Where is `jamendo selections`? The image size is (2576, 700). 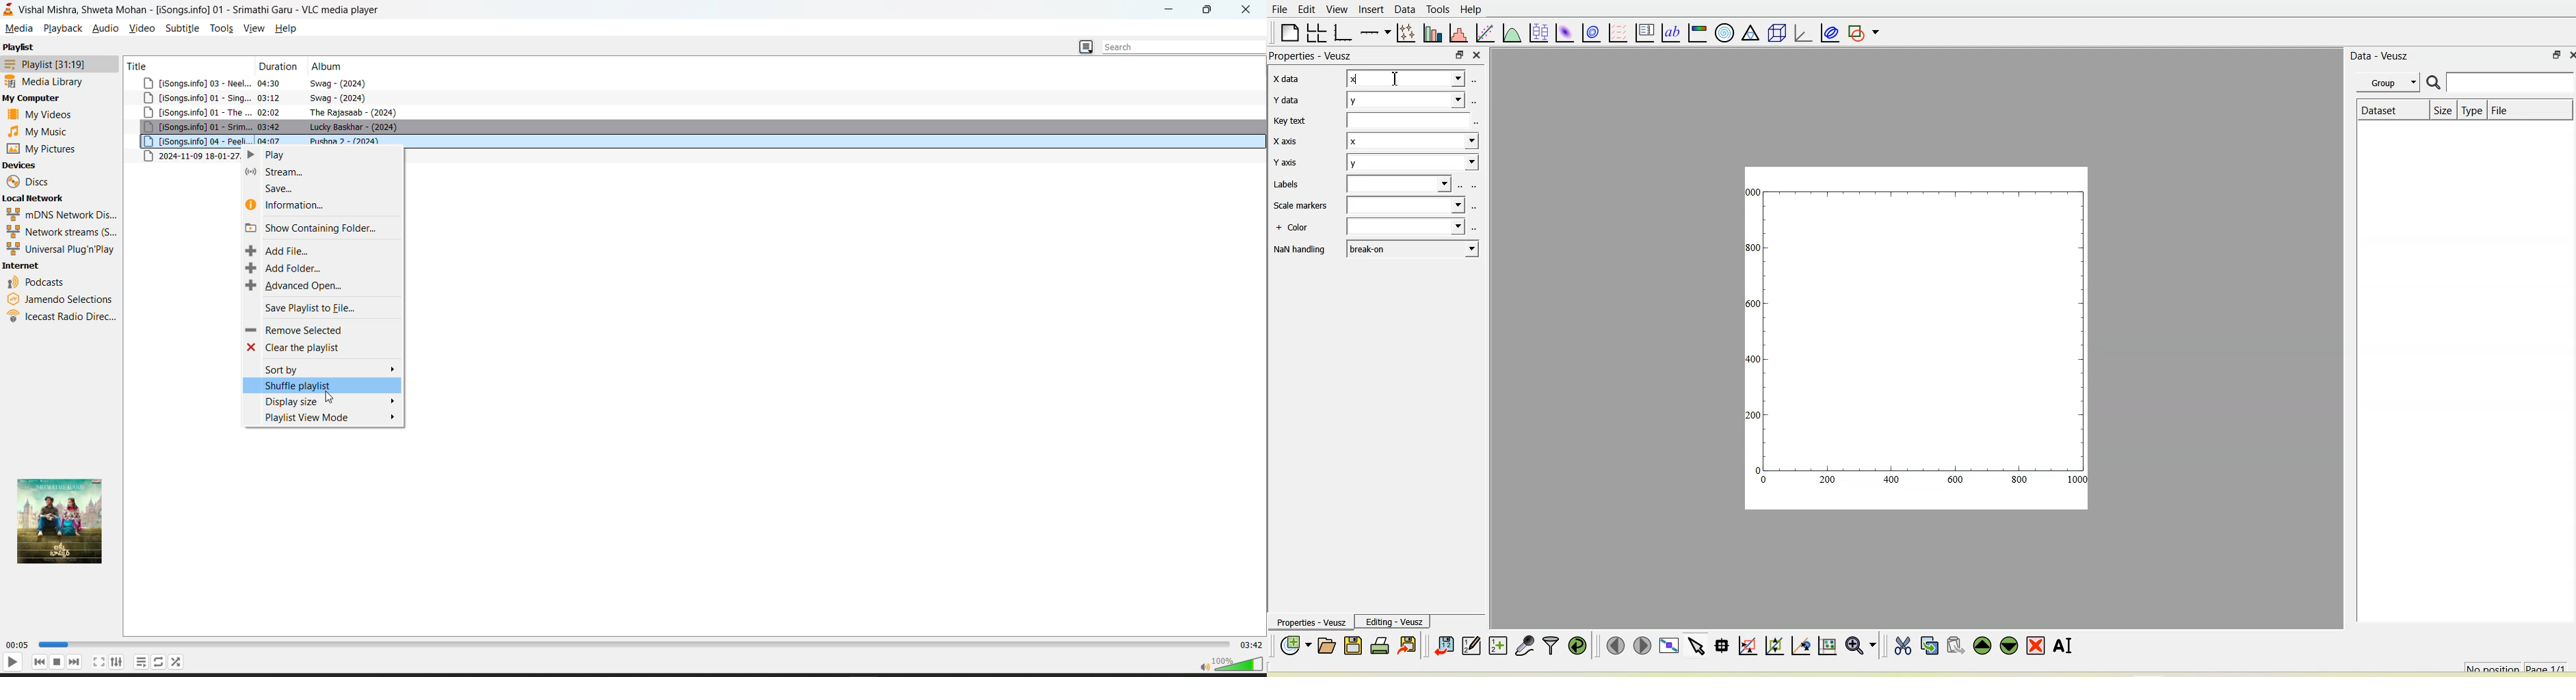
jamendo selections is located at coordinates (62, 299).